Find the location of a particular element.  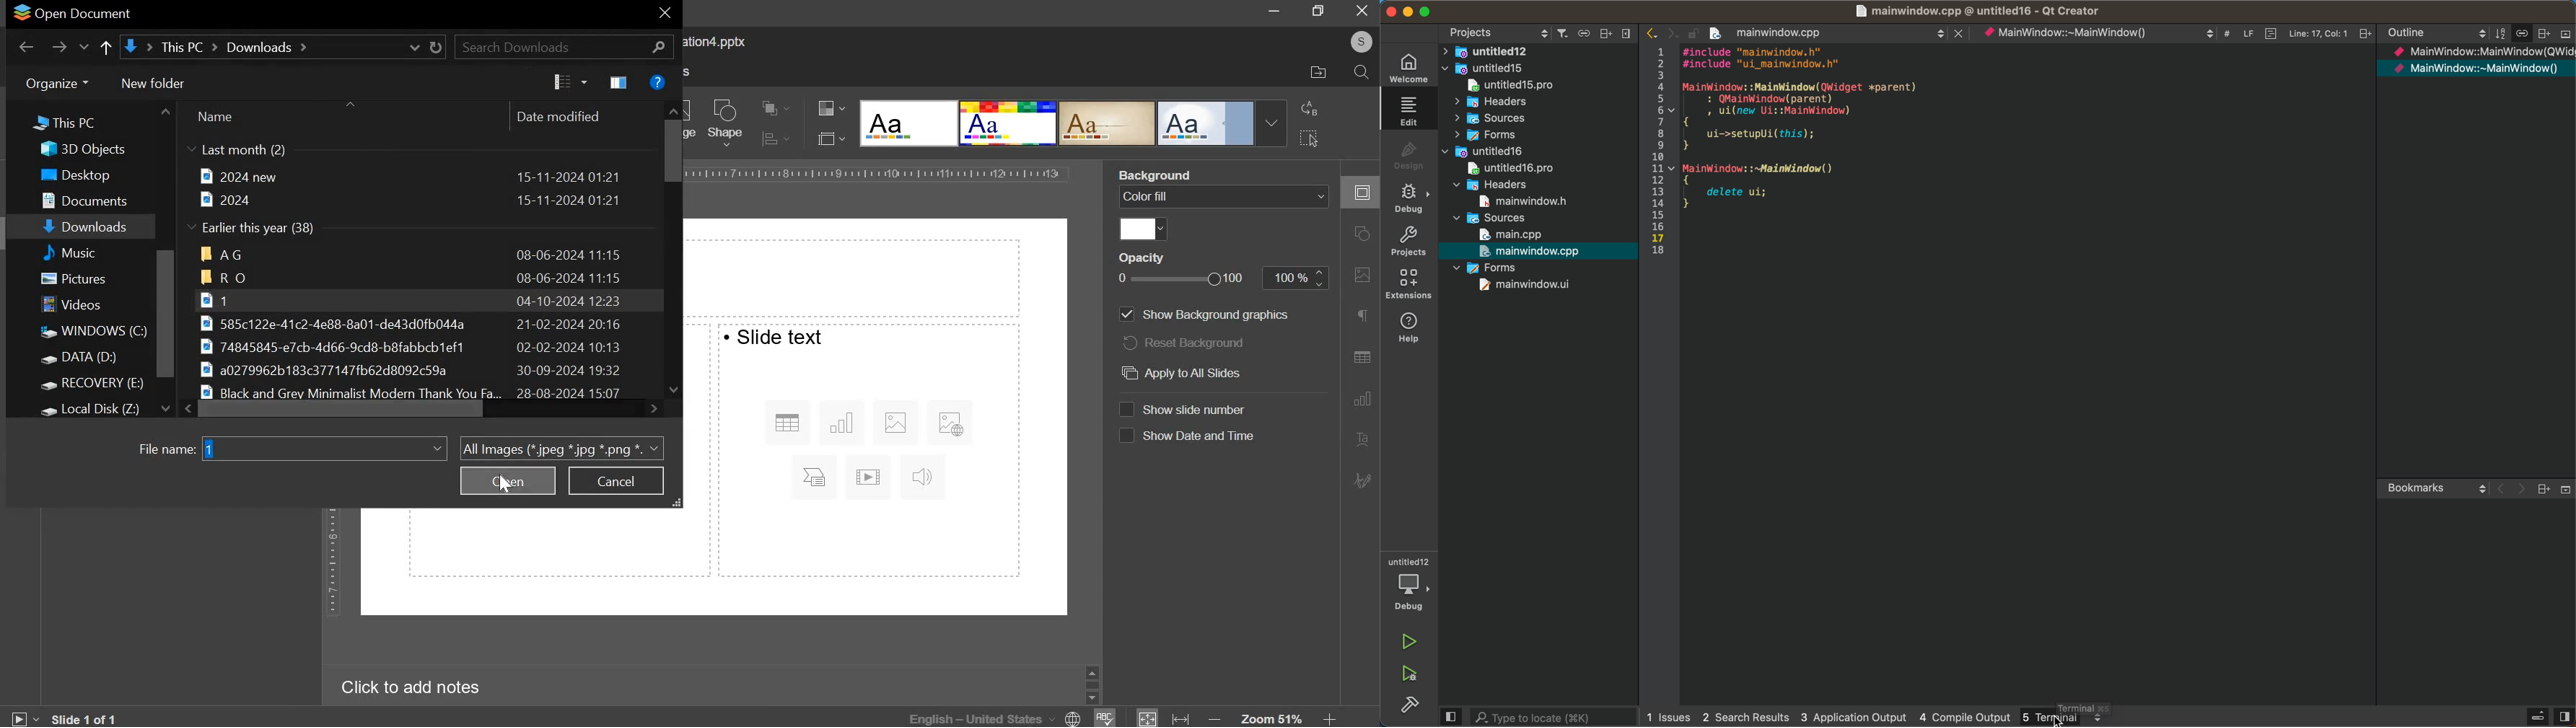

arrangement is located at coordinates (771, 106).